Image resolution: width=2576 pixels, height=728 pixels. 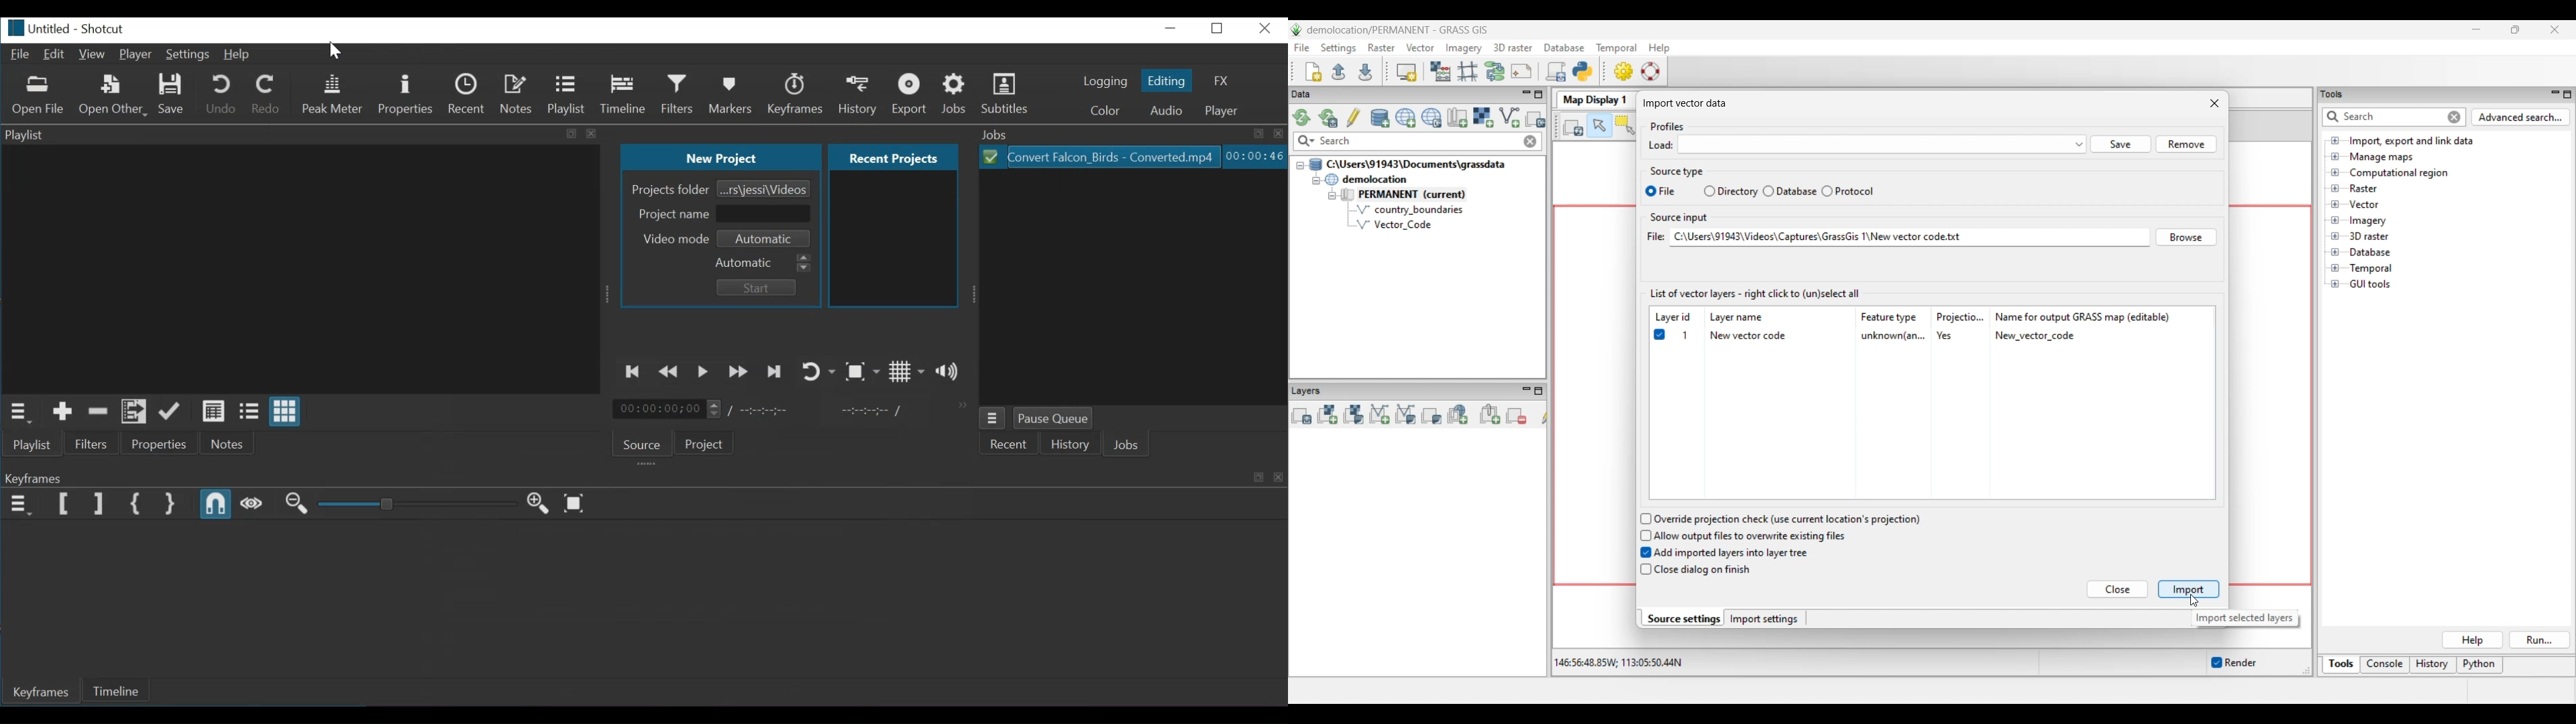 I want to click on Source, so click(x=643, y=446).